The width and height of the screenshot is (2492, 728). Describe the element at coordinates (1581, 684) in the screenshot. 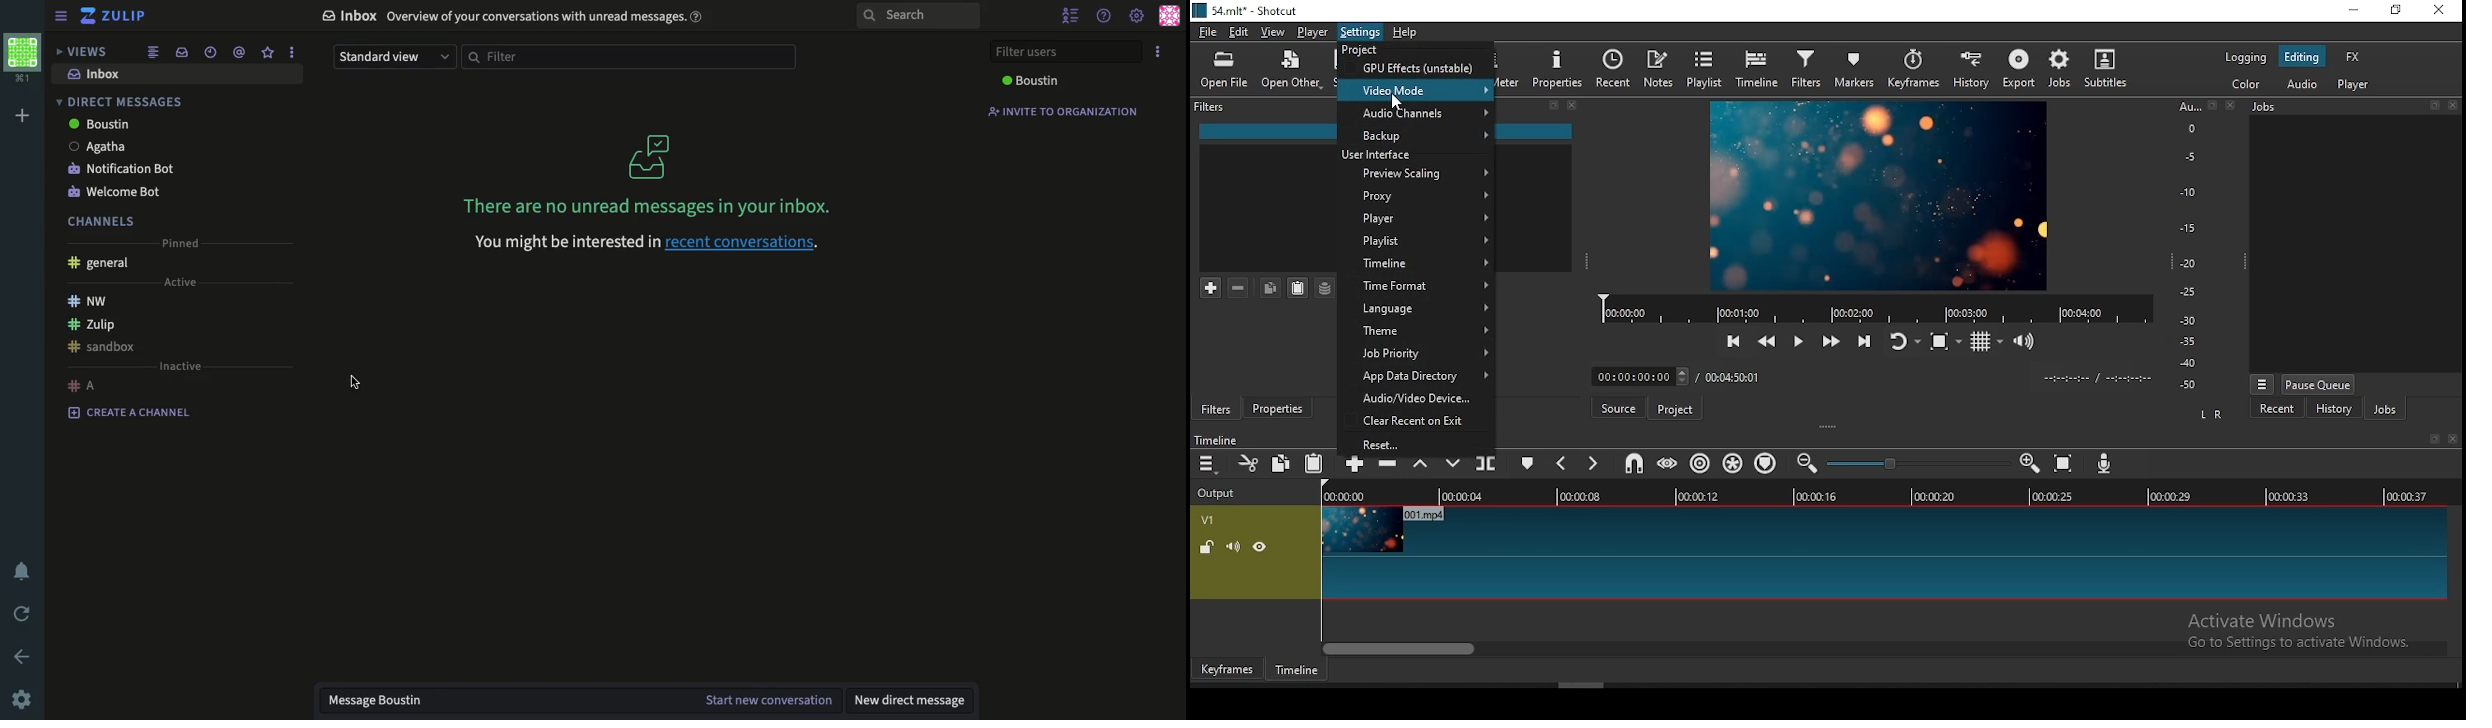

I see `scroll` at that location.